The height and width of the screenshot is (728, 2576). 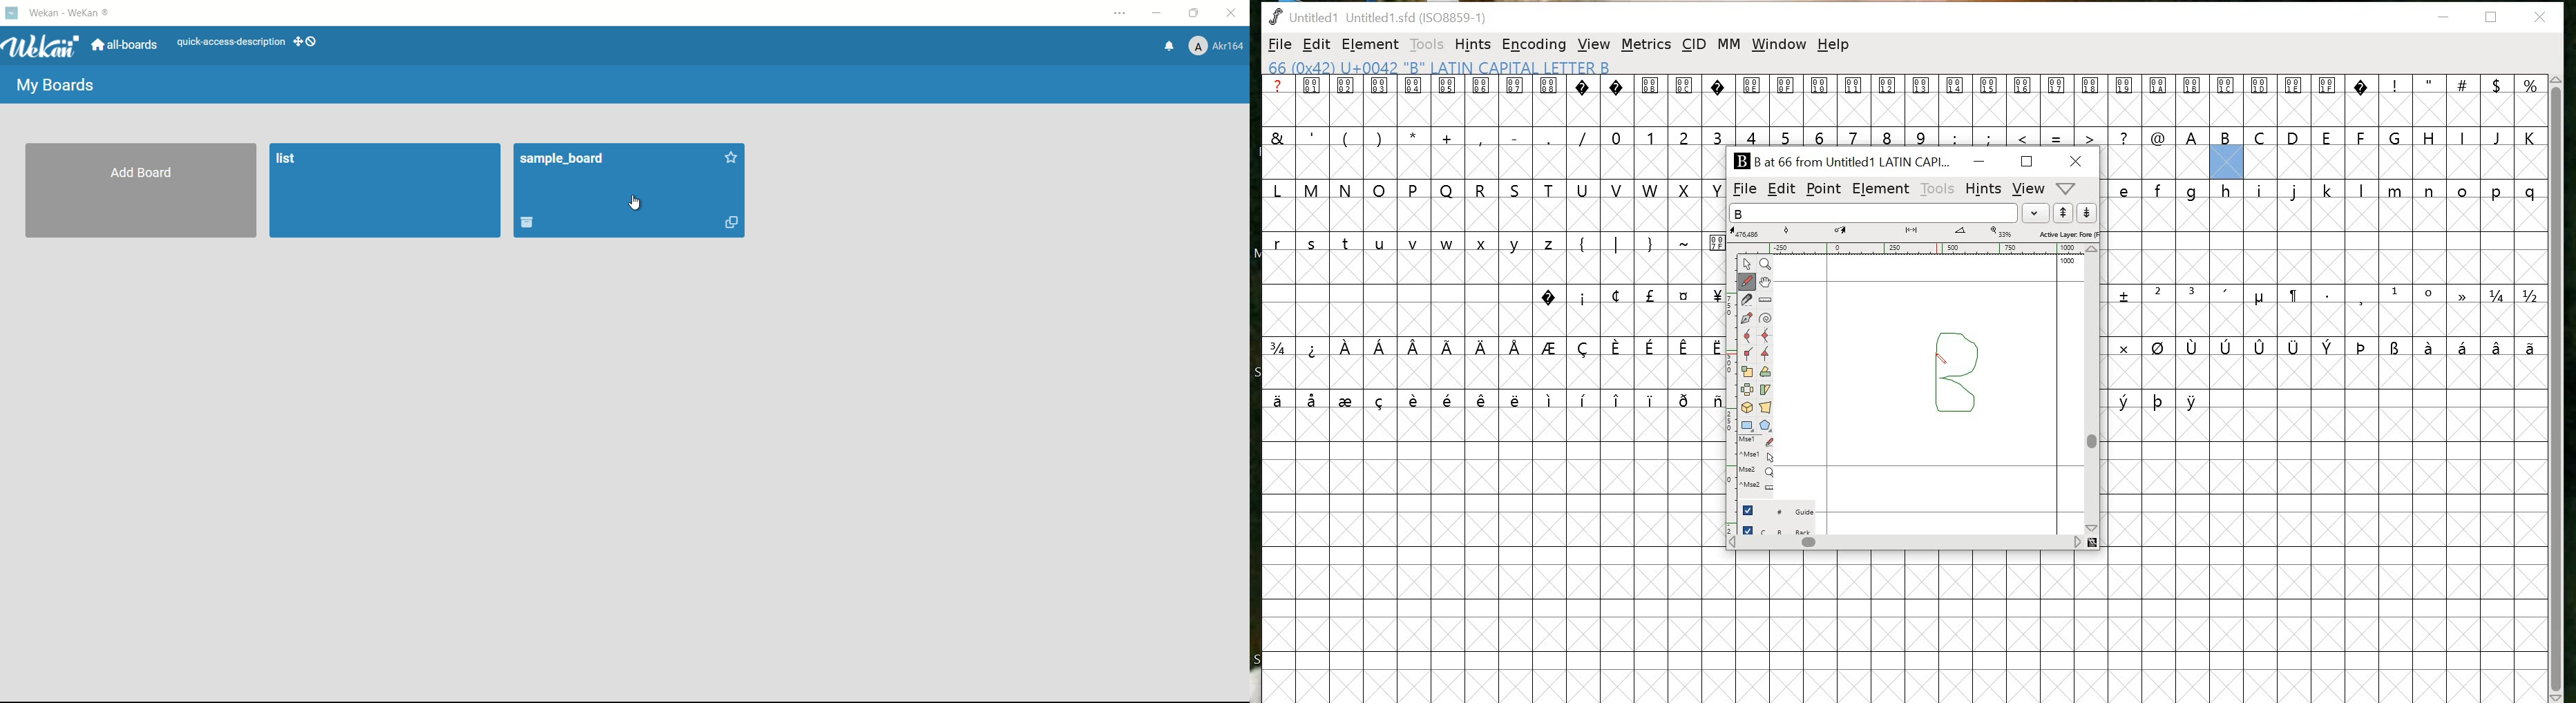 What do you see at coordinates (561, 159) in the screenshot?
I see `board name` at bounding box center [561, 159].